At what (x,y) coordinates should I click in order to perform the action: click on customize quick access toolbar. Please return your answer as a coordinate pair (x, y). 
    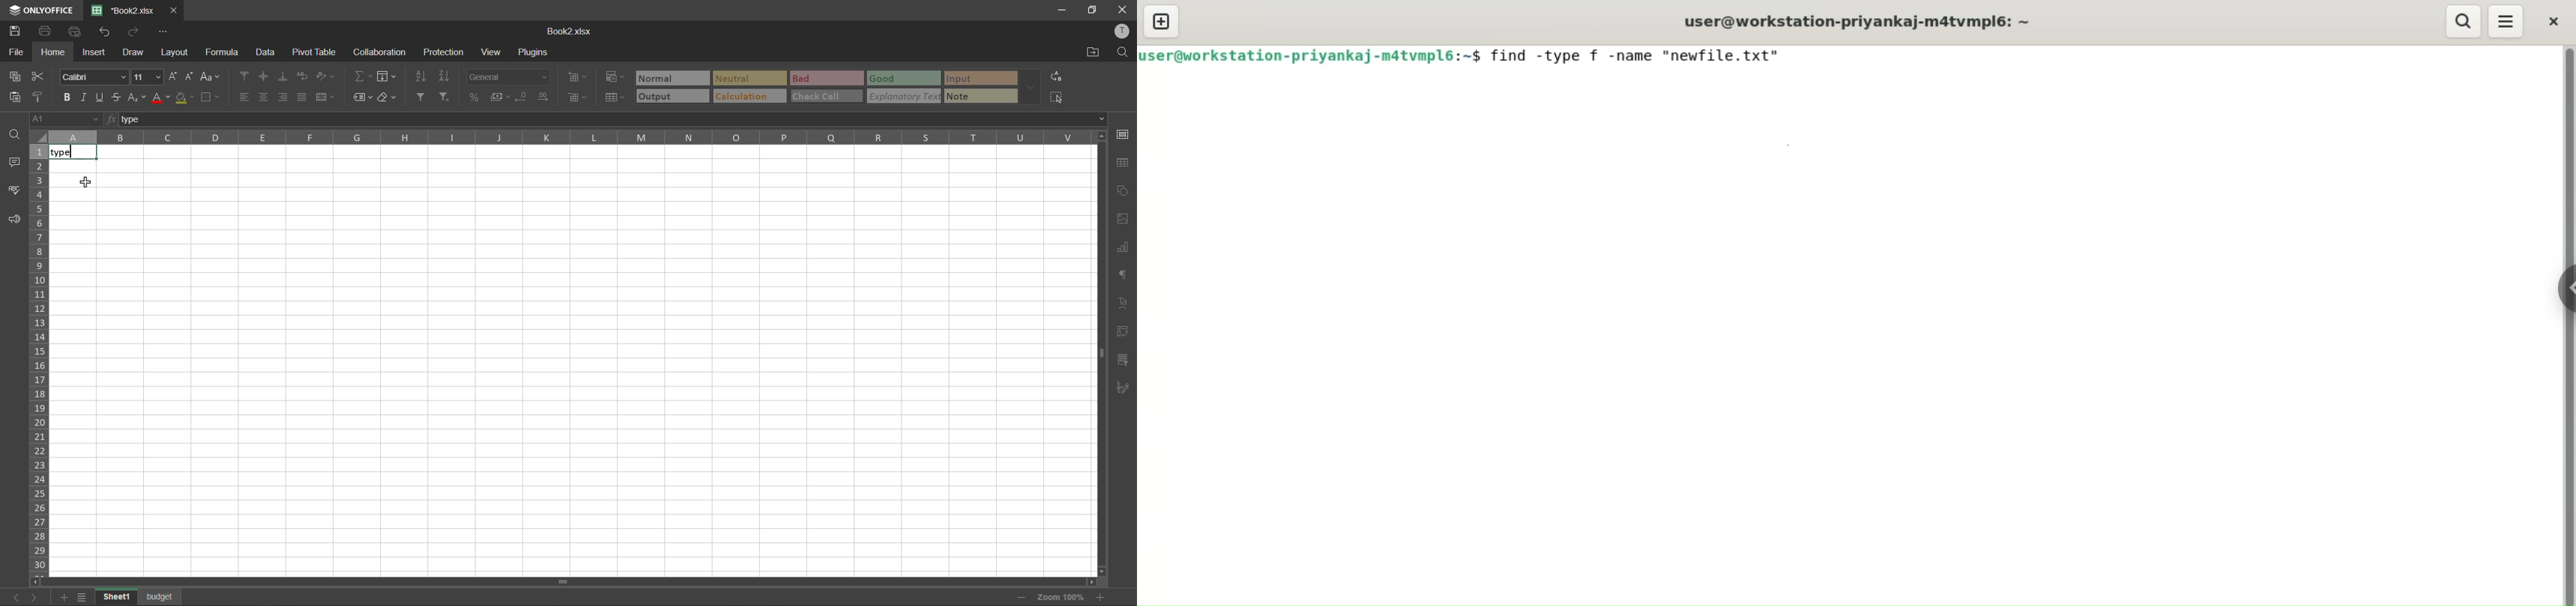
    Looking at the image, I should click on (167, 31).